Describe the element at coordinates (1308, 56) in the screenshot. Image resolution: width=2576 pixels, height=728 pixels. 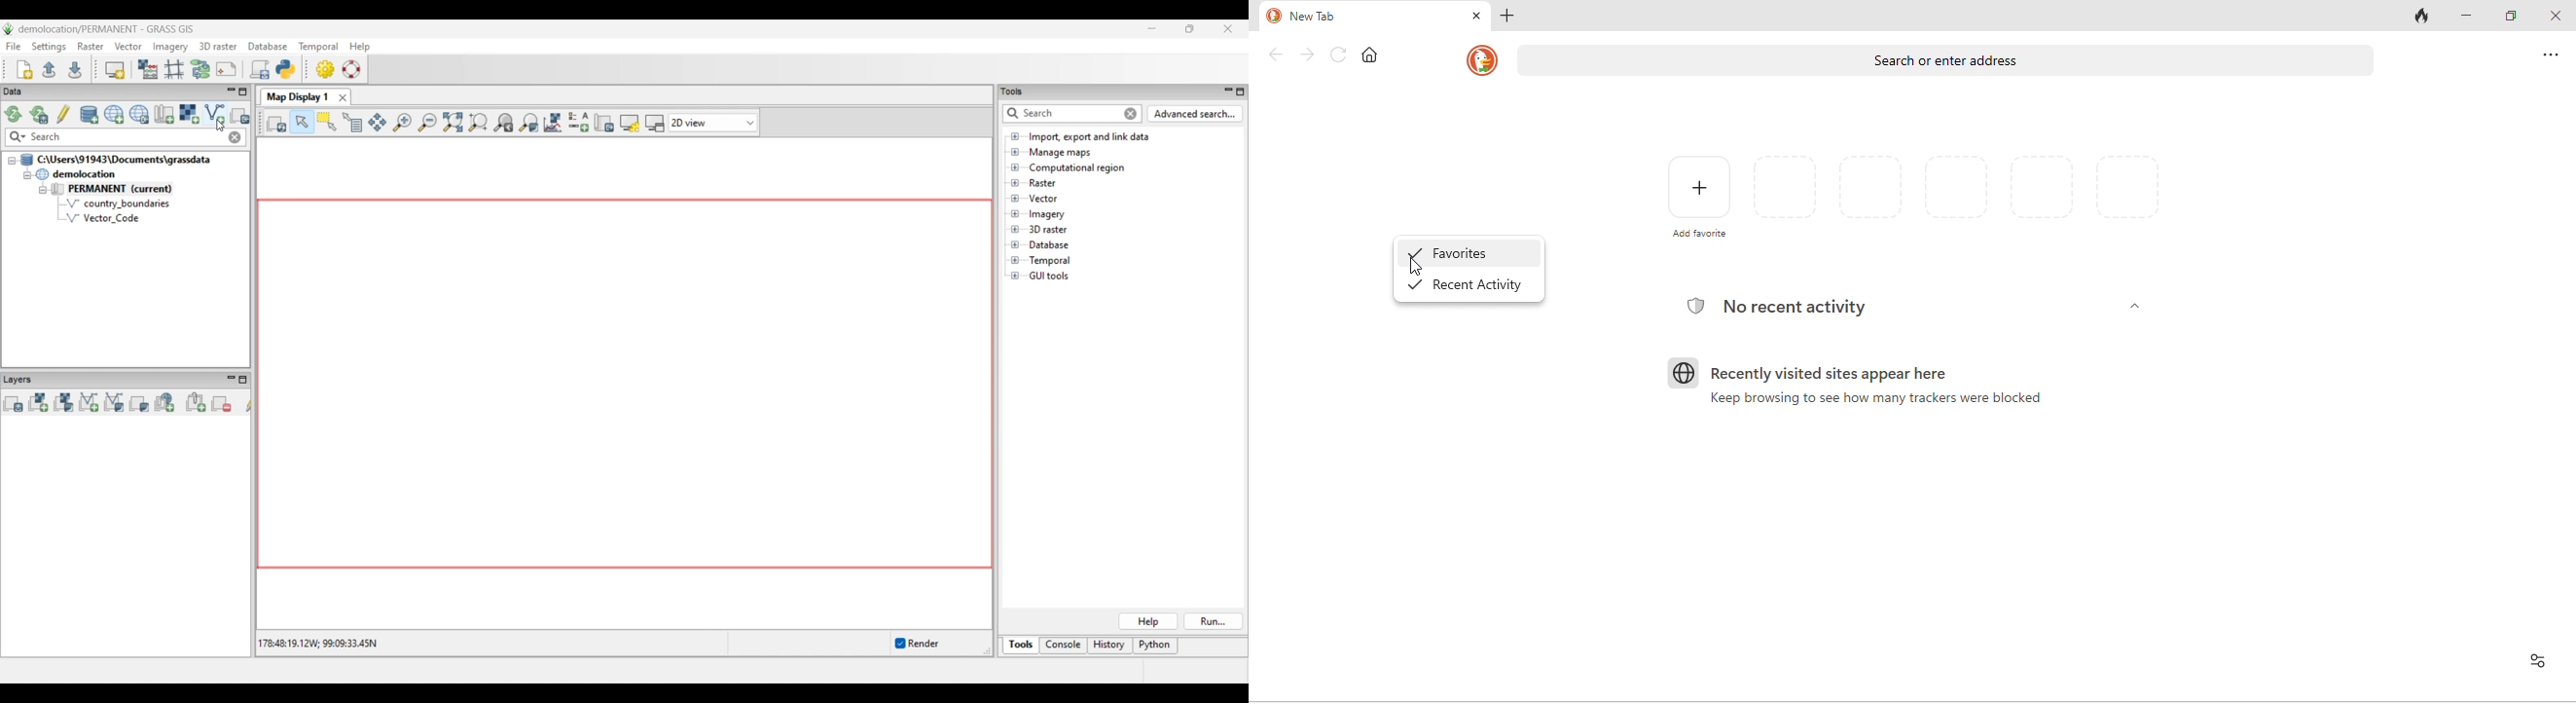
I see `forward` at that location.